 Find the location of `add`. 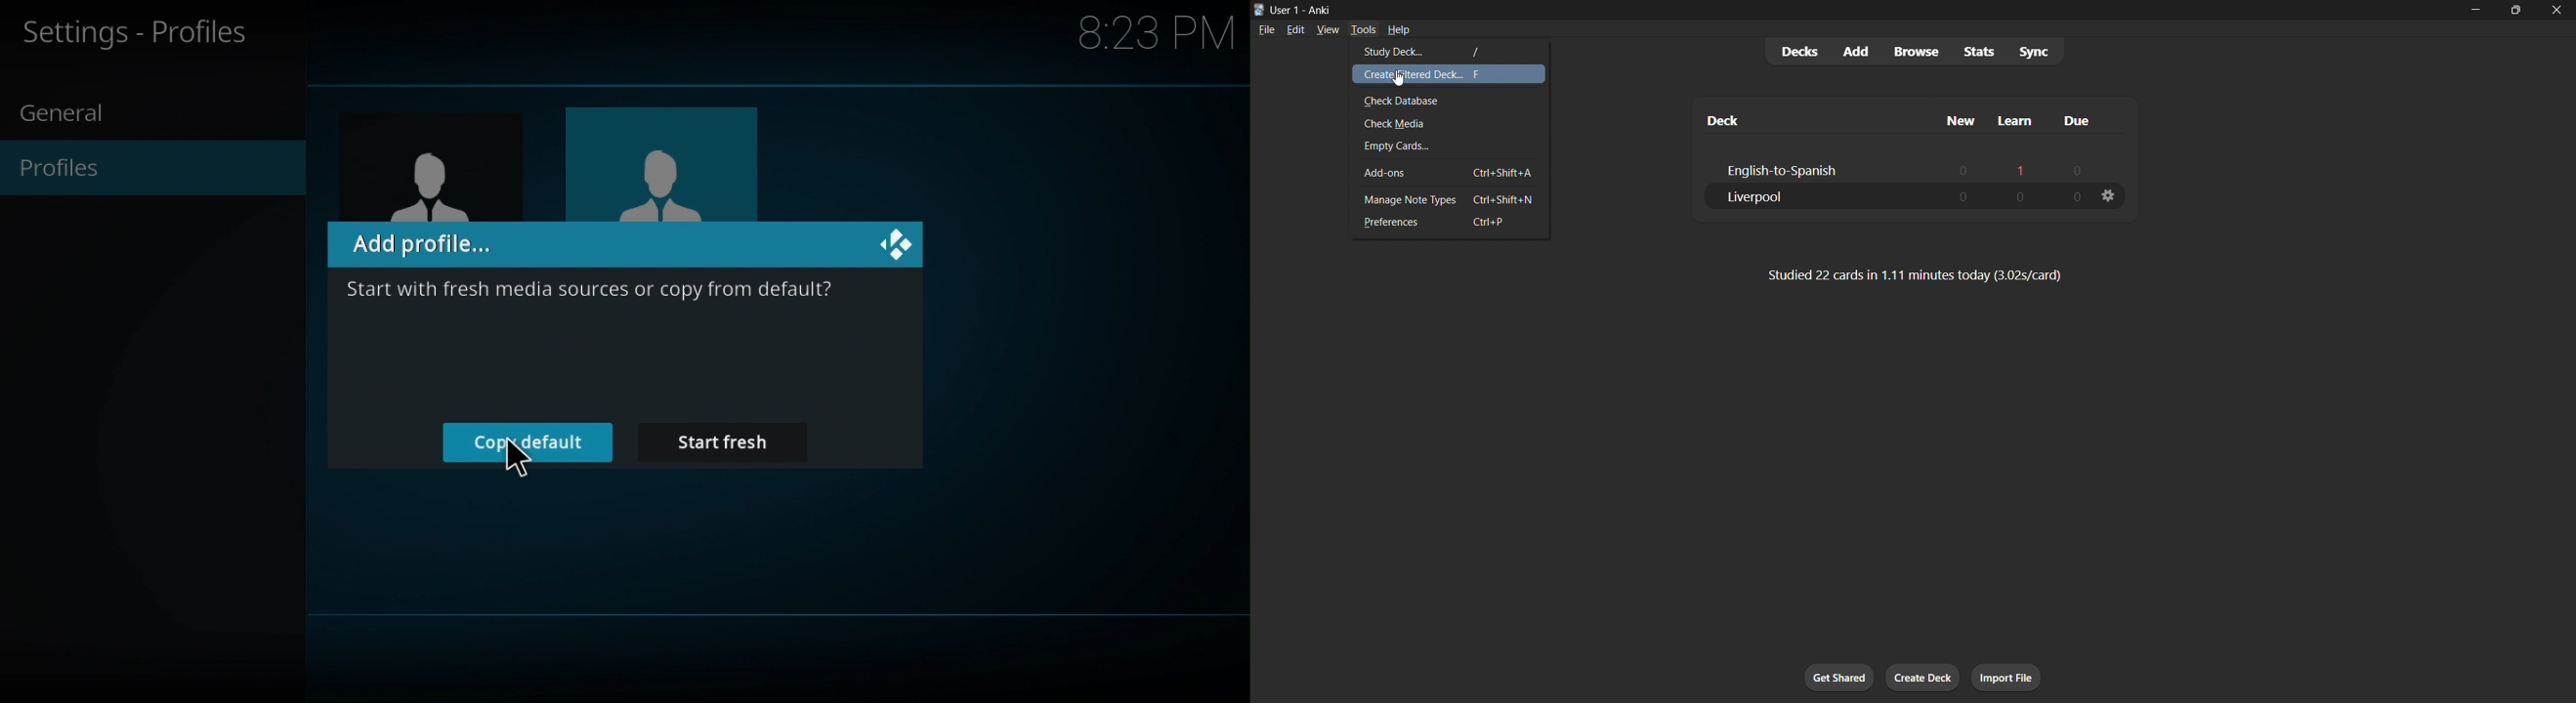

add is located at coordinates (1853, 48).